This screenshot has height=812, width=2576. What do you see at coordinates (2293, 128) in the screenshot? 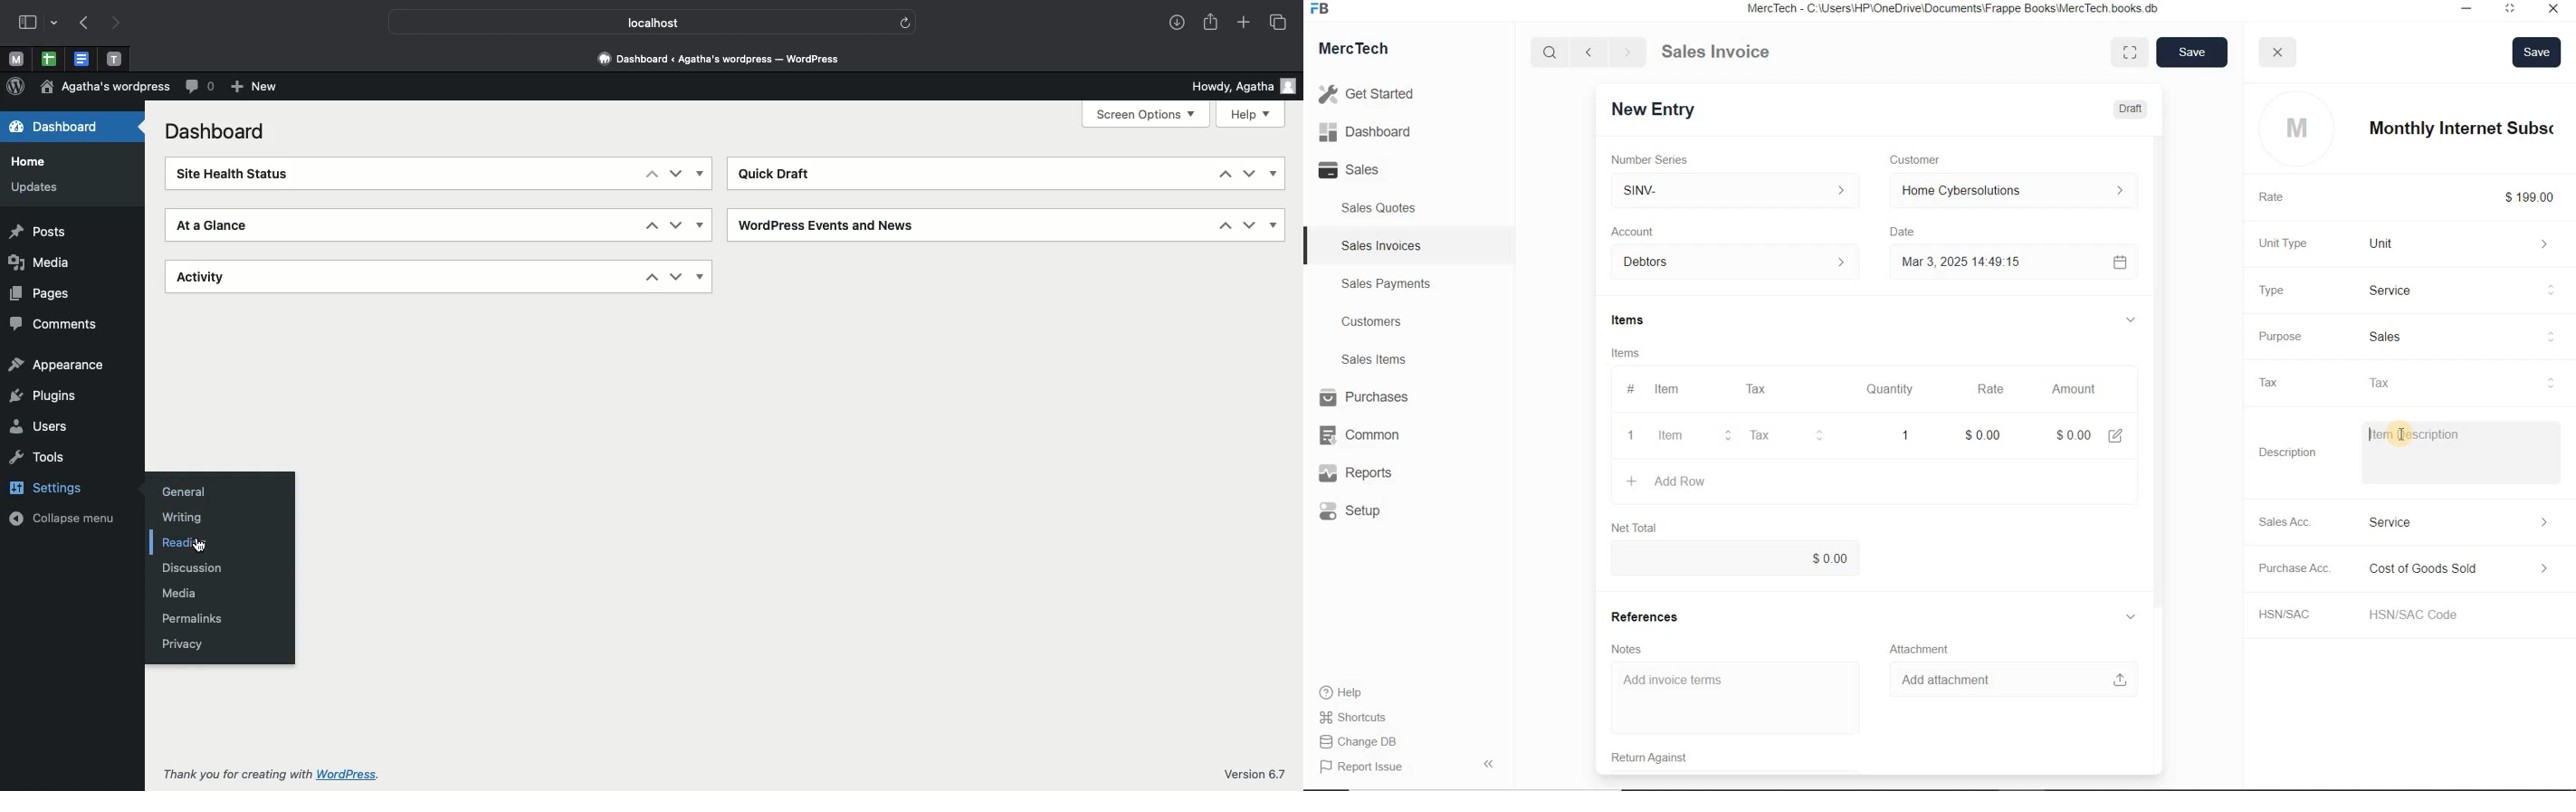
I see `profile logo` at bounding box center [2293, 128].